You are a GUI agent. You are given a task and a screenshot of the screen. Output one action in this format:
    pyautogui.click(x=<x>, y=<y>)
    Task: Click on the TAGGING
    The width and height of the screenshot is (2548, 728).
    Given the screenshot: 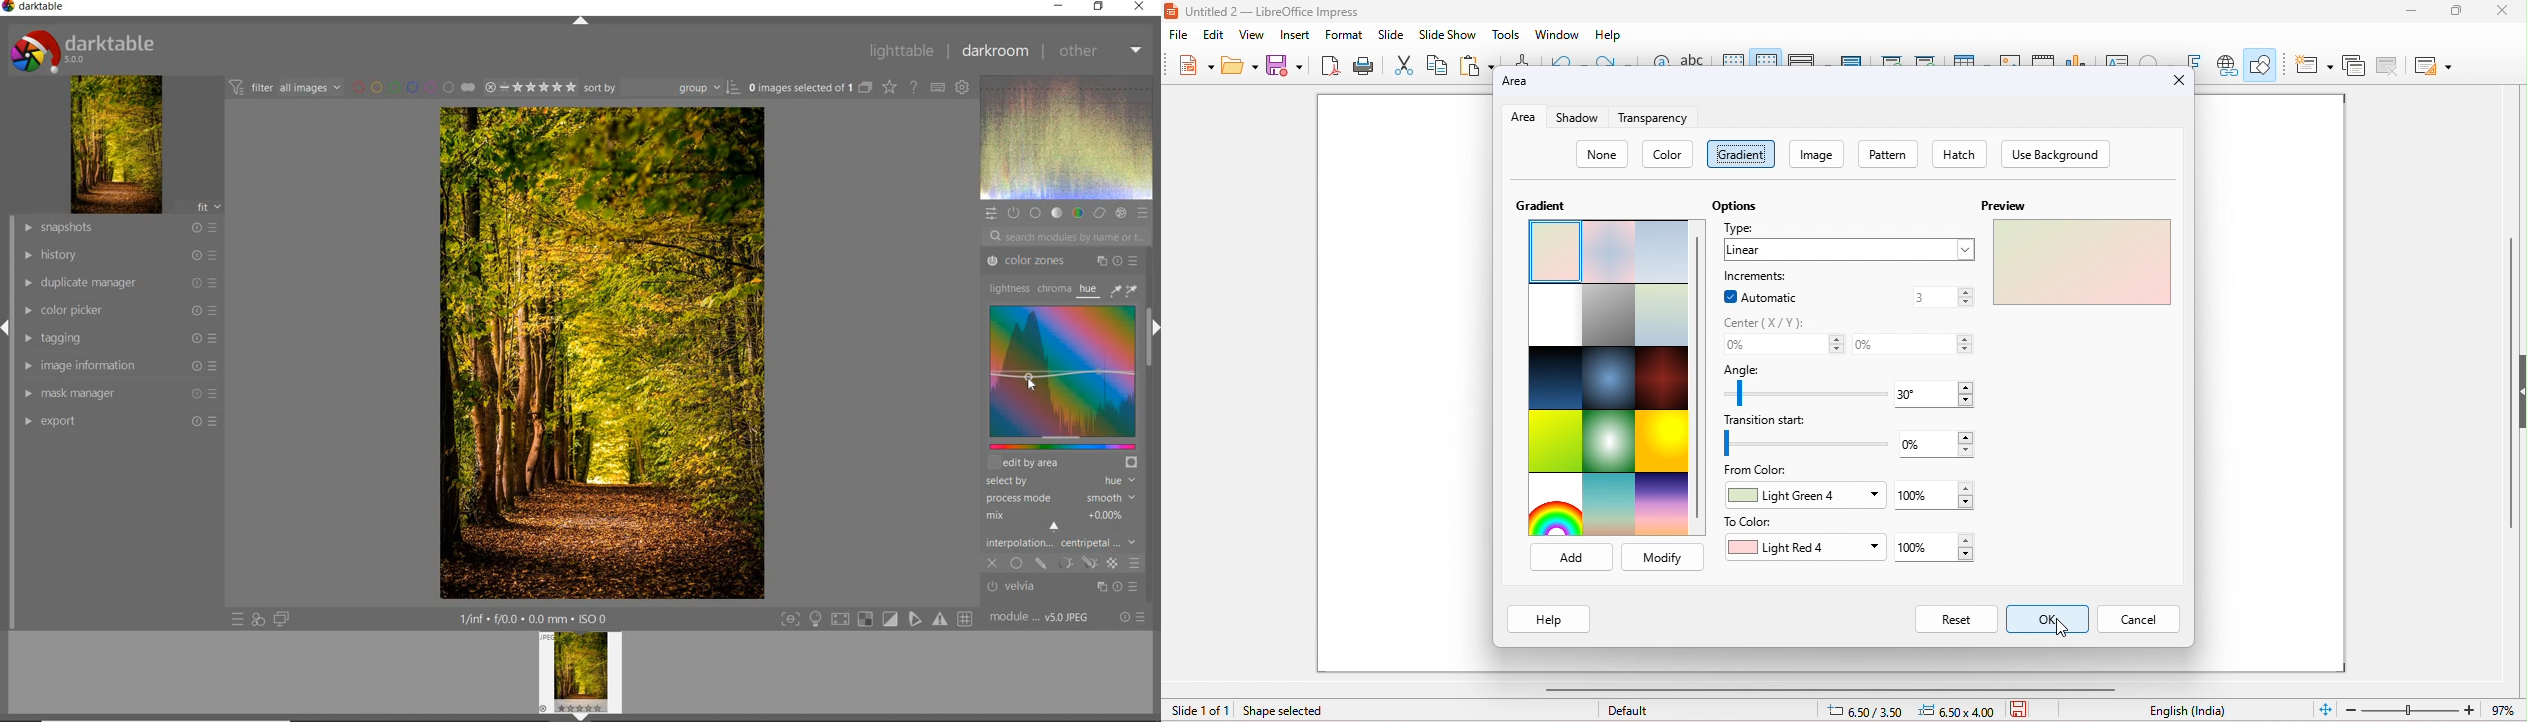 What is the action you would take?
    pyautogui.click(x=119, y=339)
    